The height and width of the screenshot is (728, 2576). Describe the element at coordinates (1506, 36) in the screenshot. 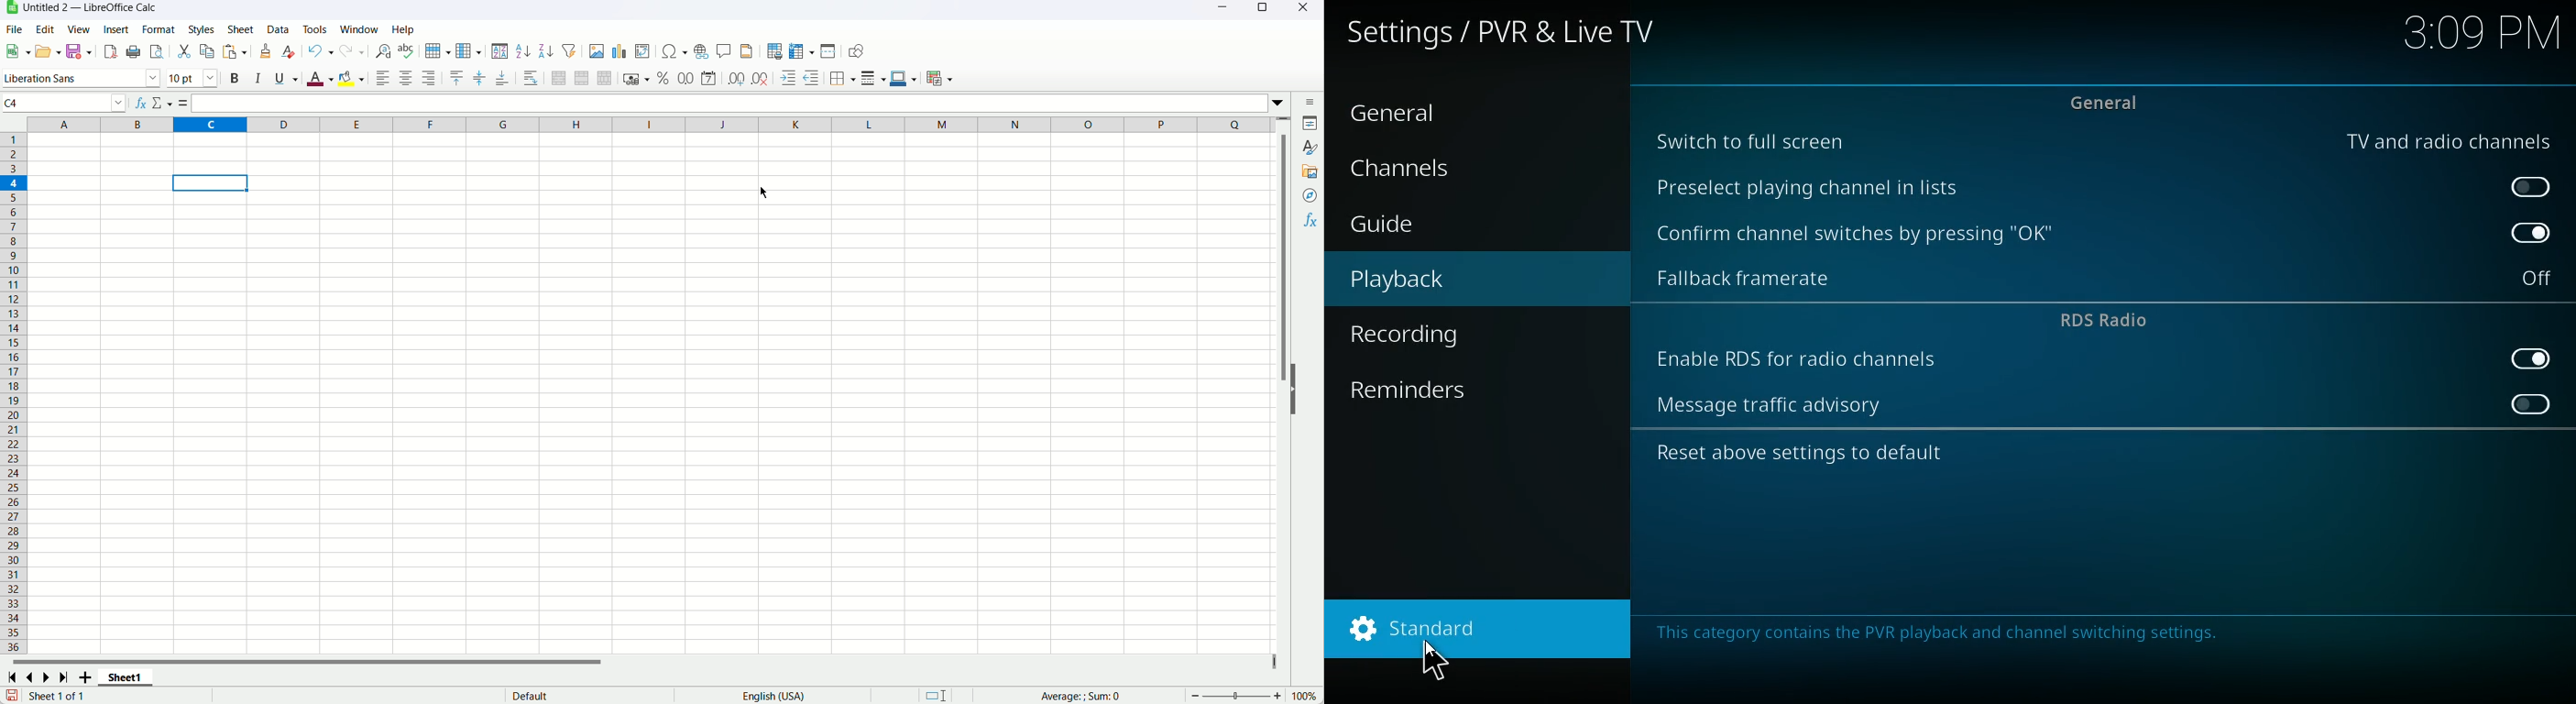

I see `settings` at that location.